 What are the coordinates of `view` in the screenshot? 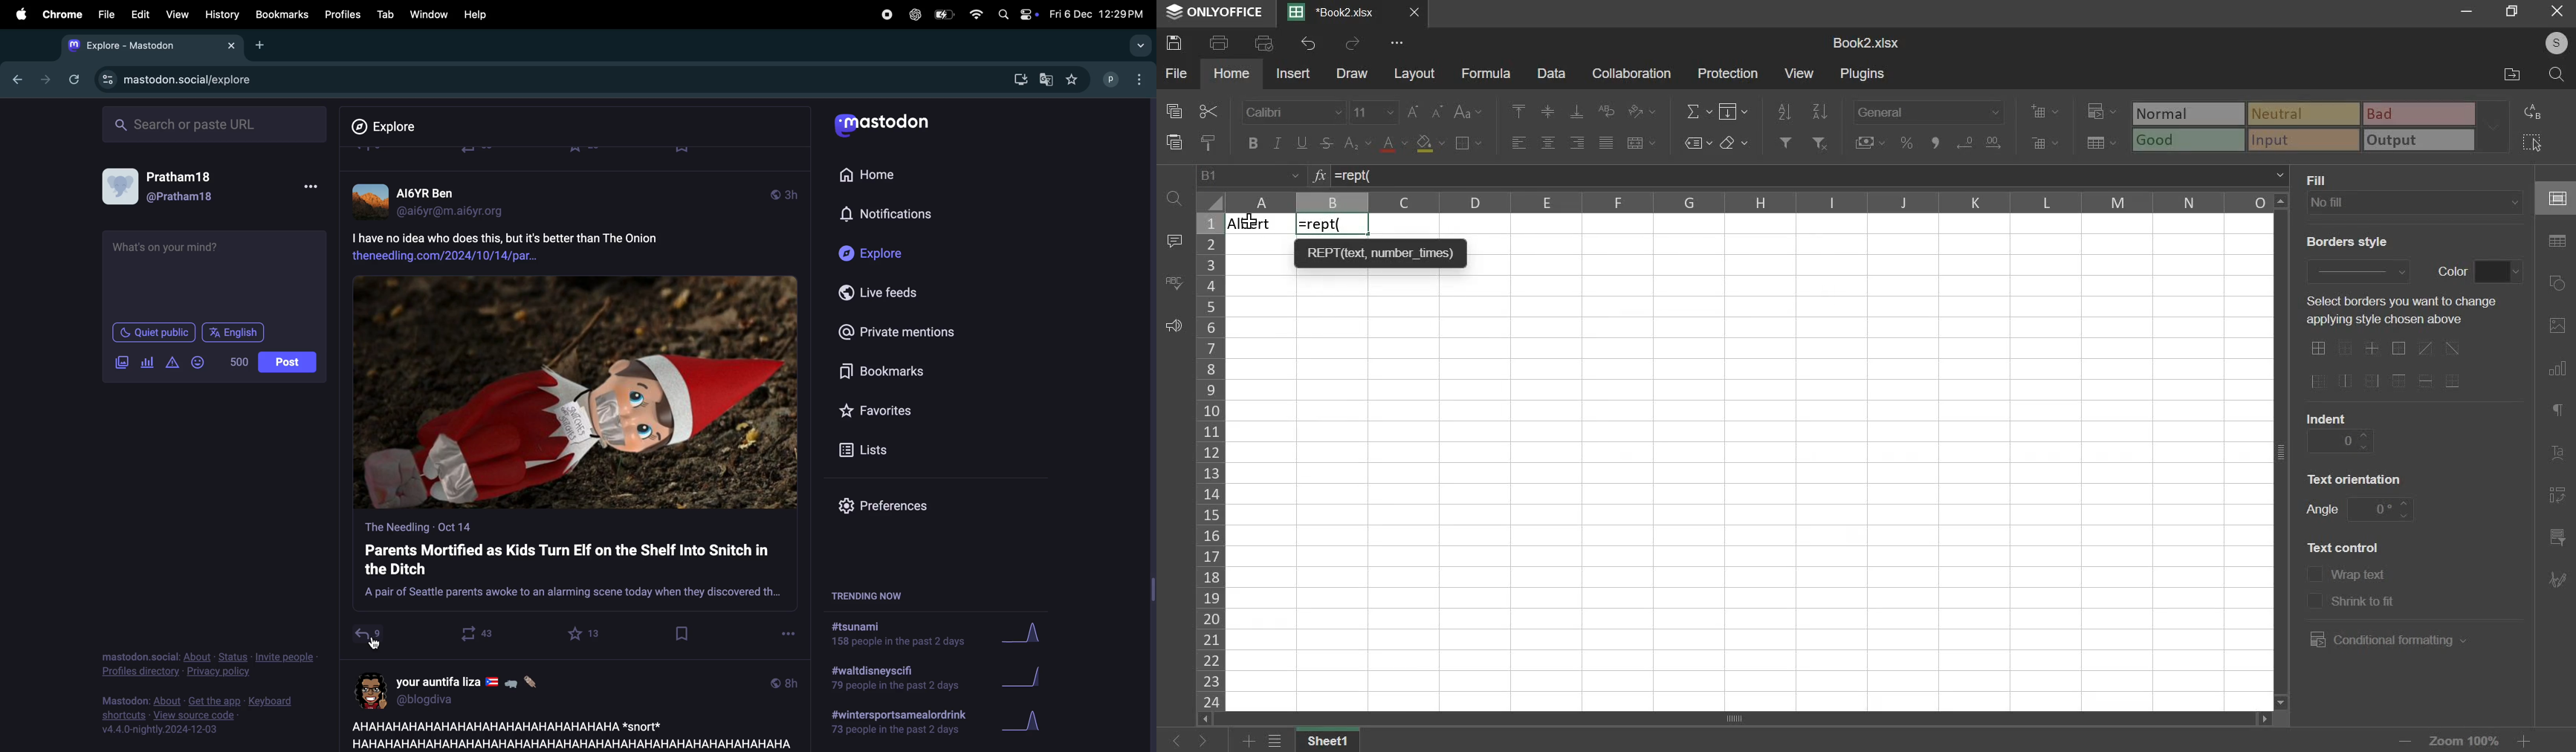 It's located at (174, 15).